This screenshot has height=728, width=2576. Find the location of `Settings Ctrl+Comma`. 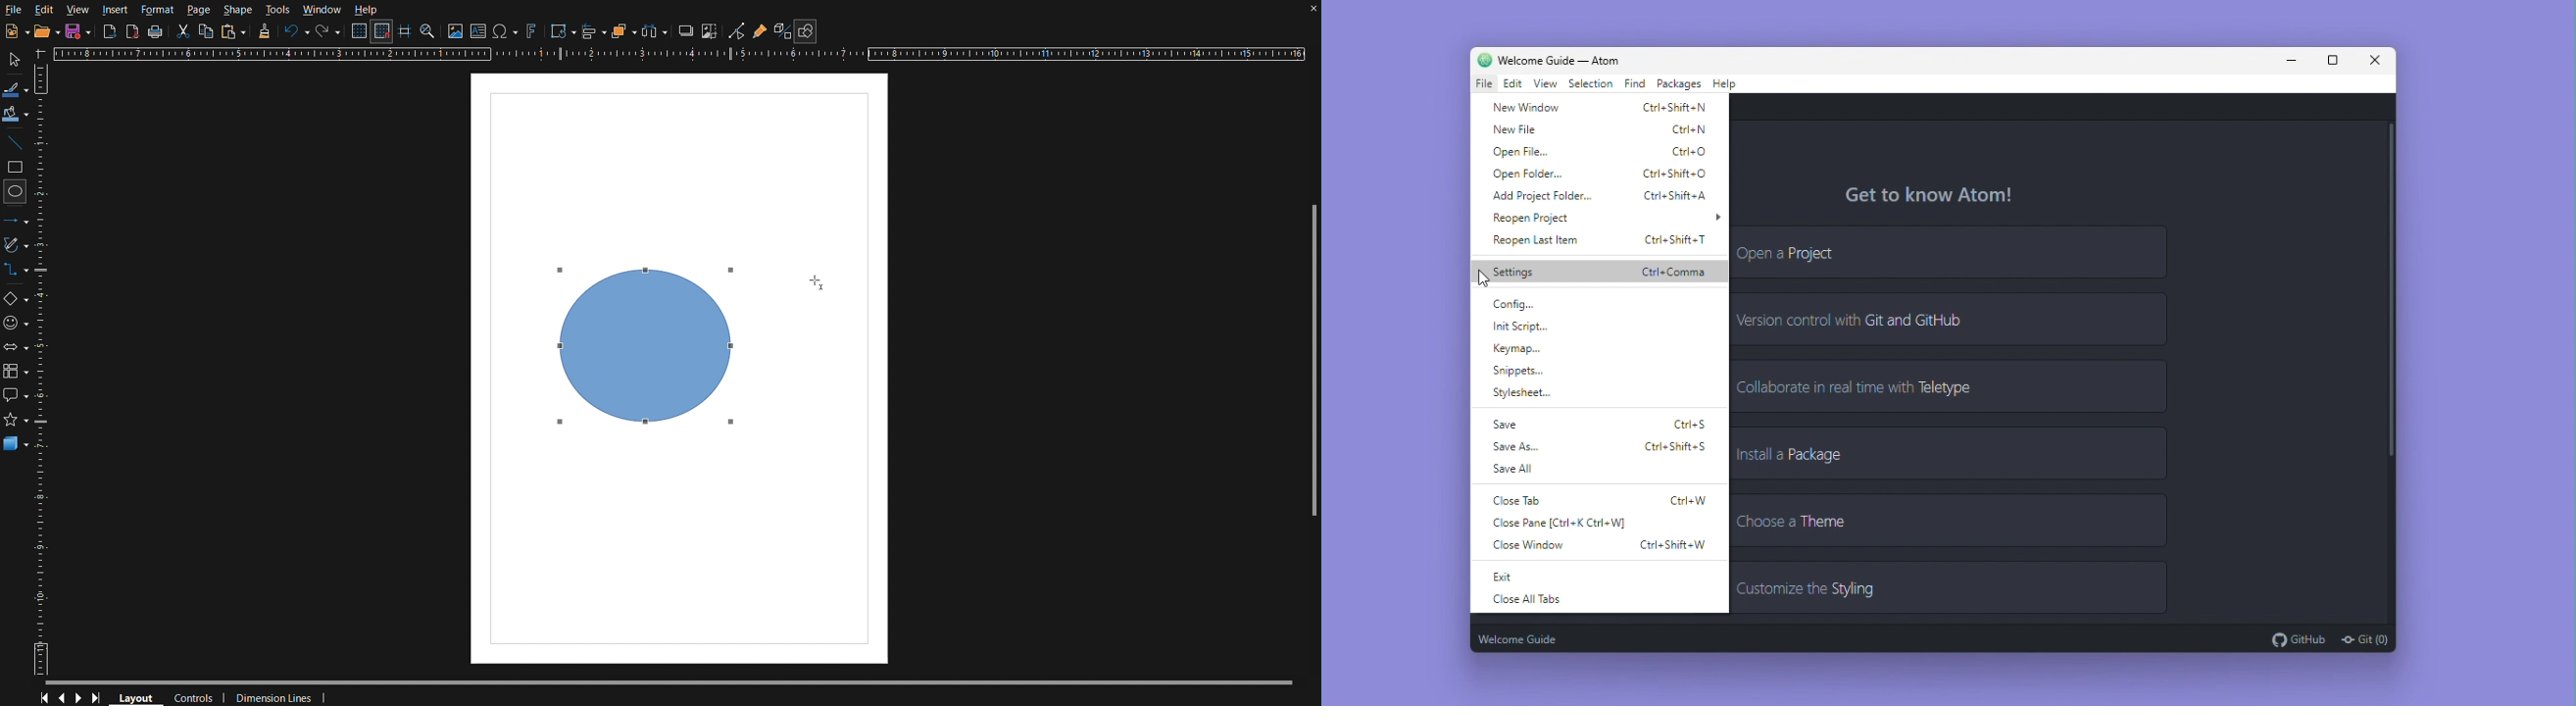

Settings Ctrl+Comma is located at coordinates (1602, 272).